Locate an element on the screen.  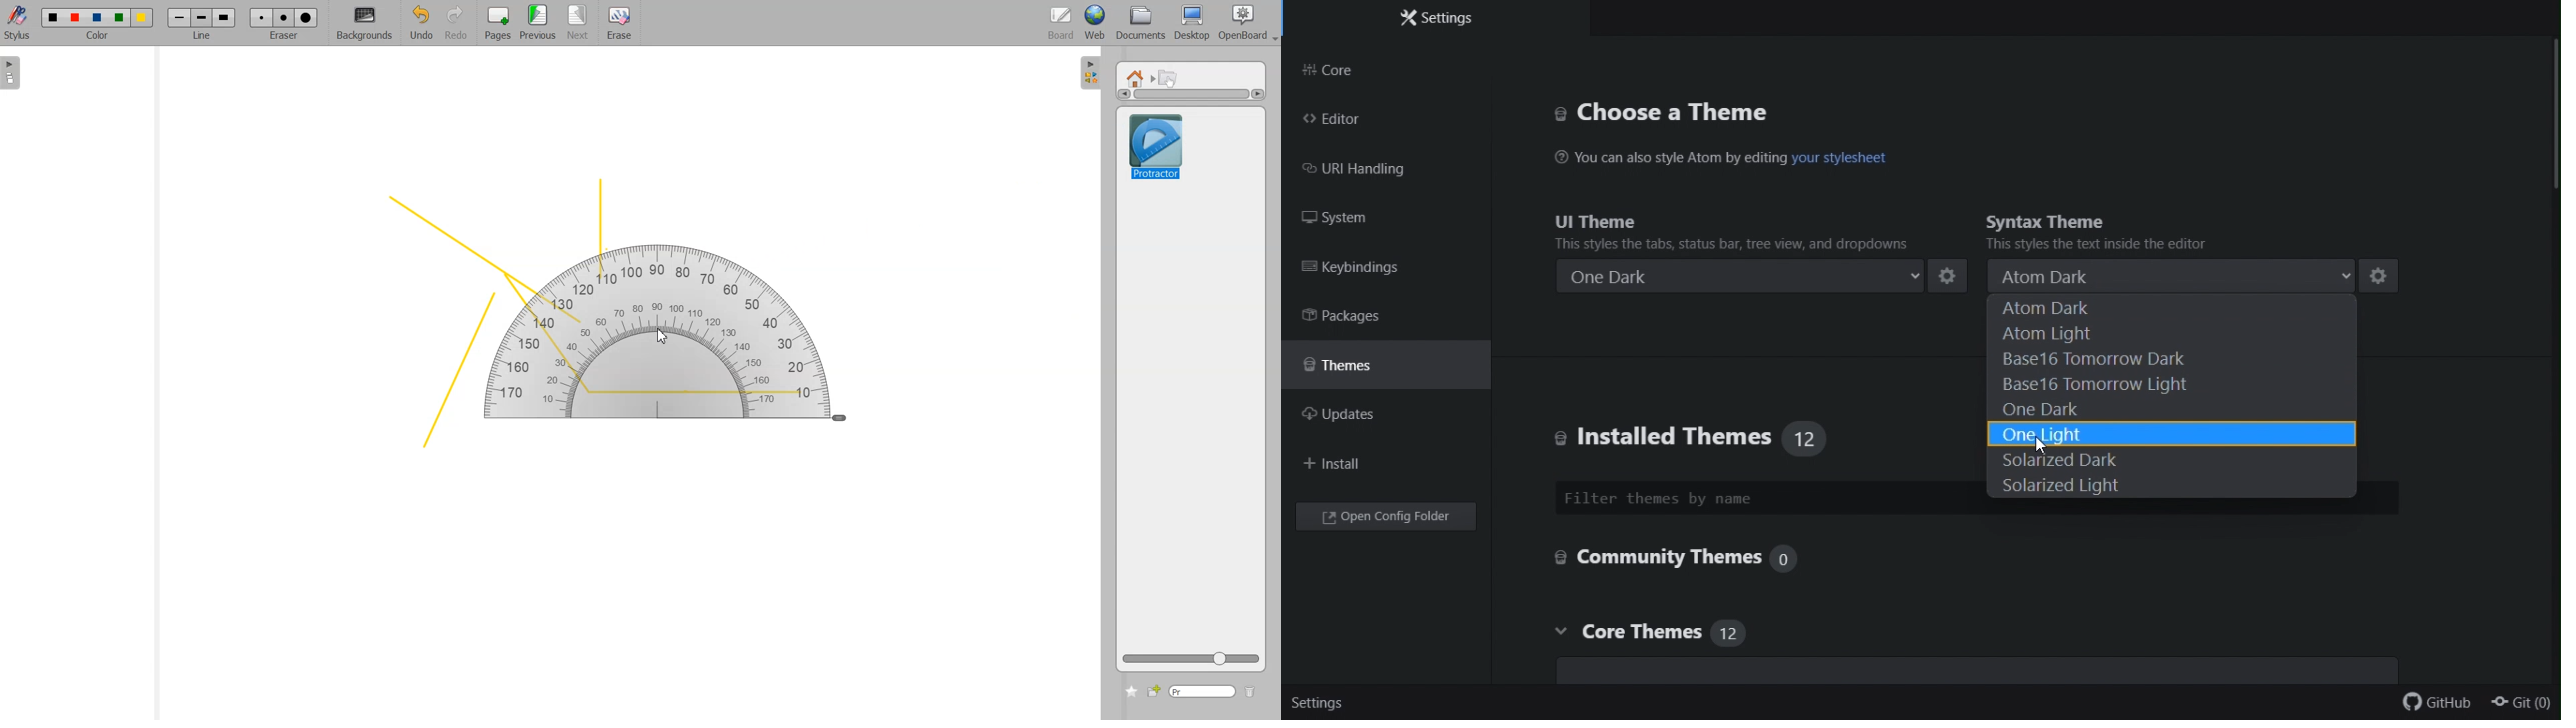
Installed themes is located at coordinates (1699, 429).